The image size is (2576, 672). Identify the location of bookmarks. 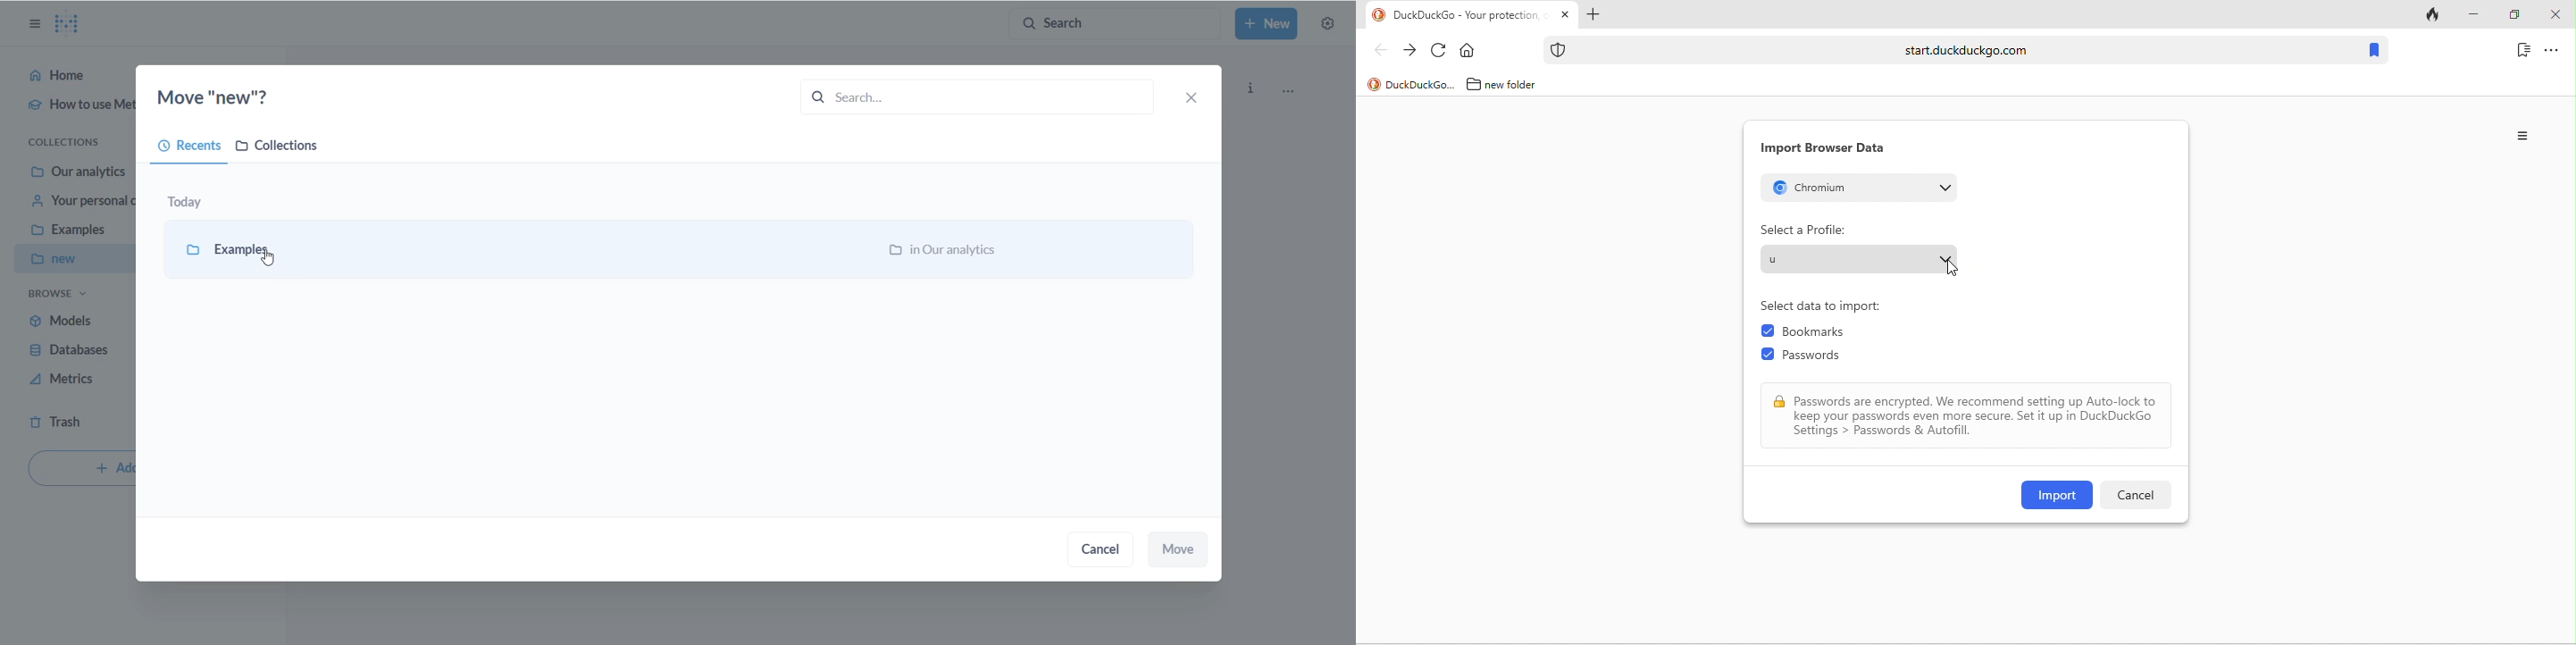
(2523, 49).